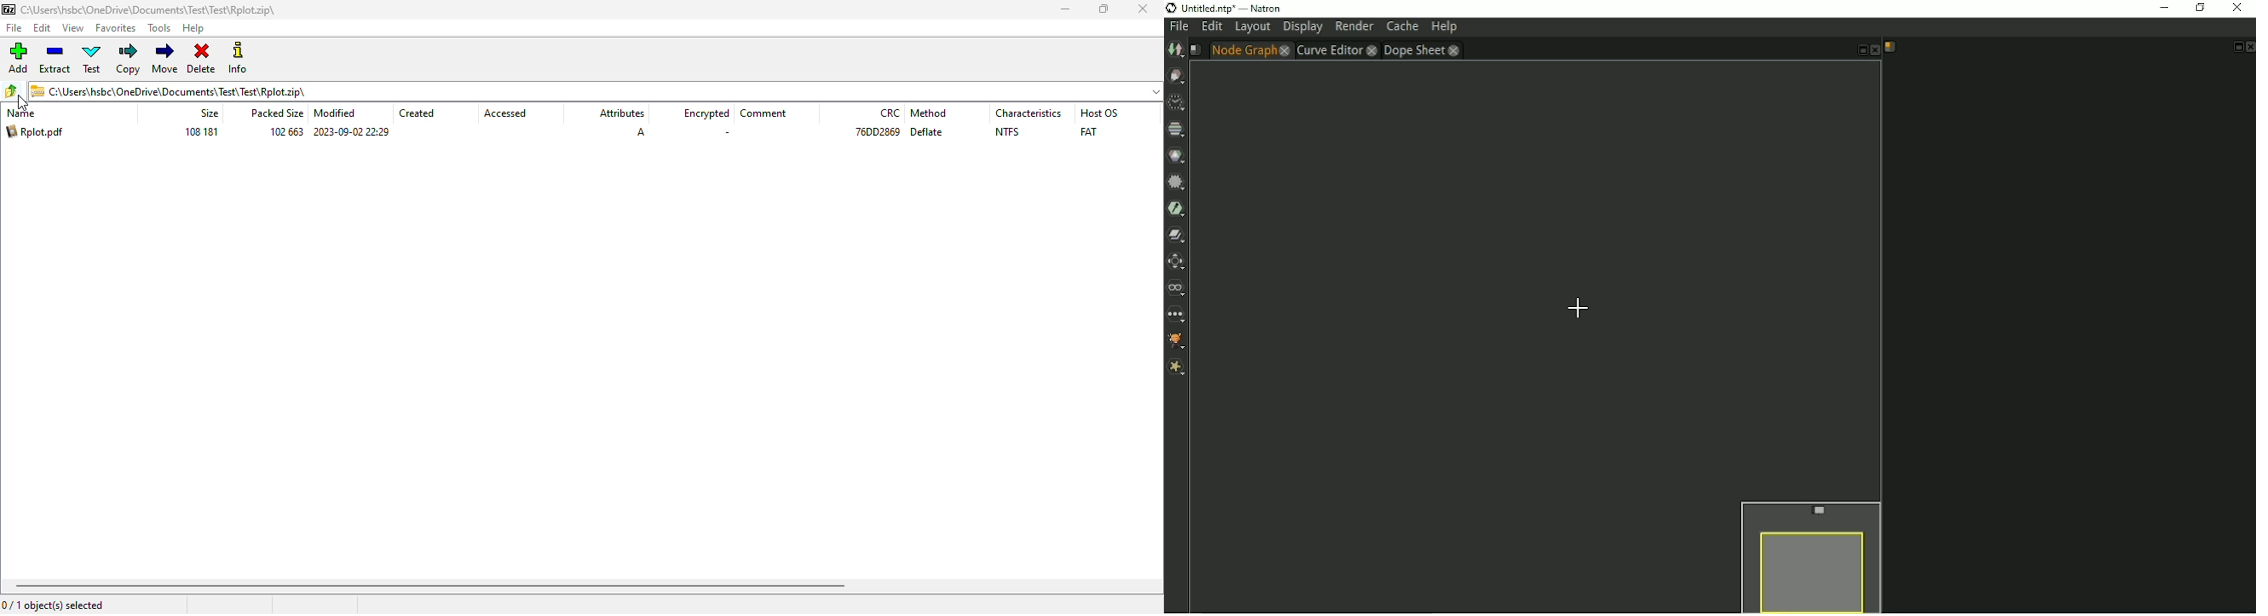 Image resolution: width=2268 pixels, height=616 pixels. Describe the element at coordinates (1178, 343) in the screenshot. I see `GMIC` at that location.